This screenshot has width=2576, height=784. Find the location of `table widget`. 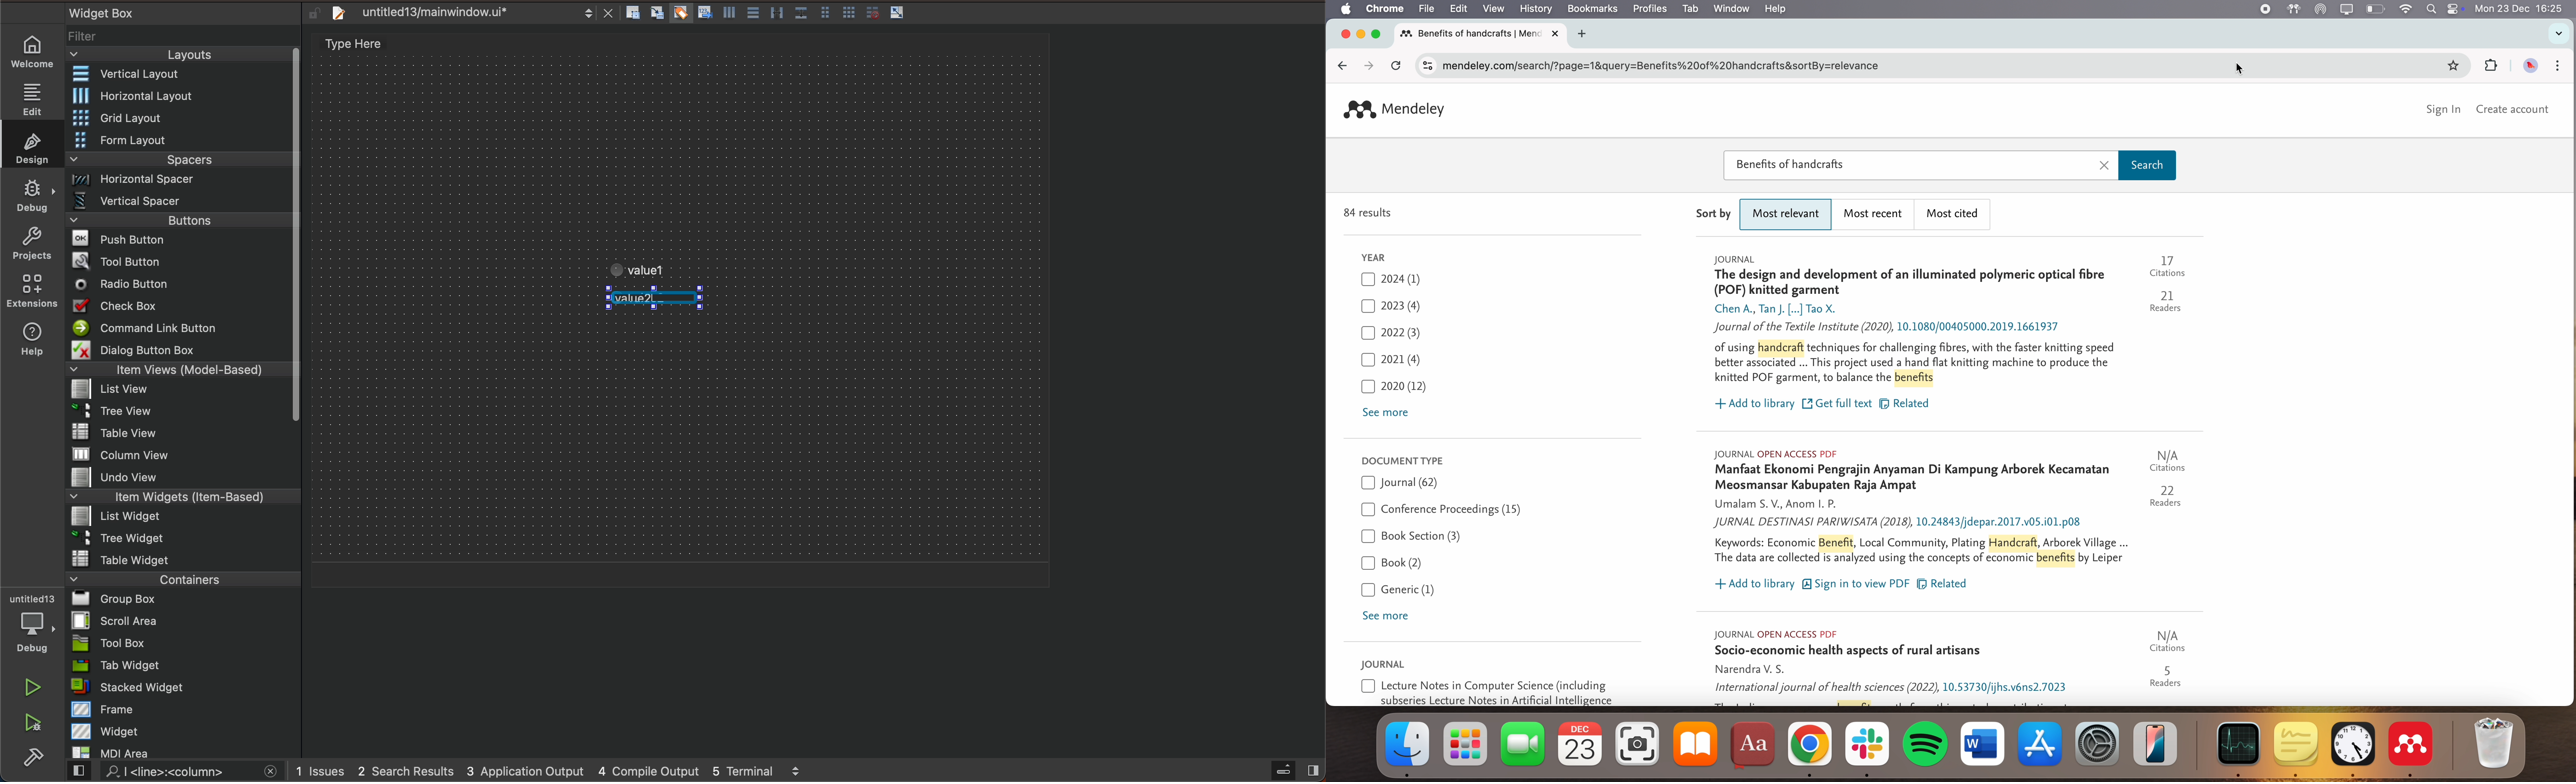

table widget is located at coordinates (184, 558).